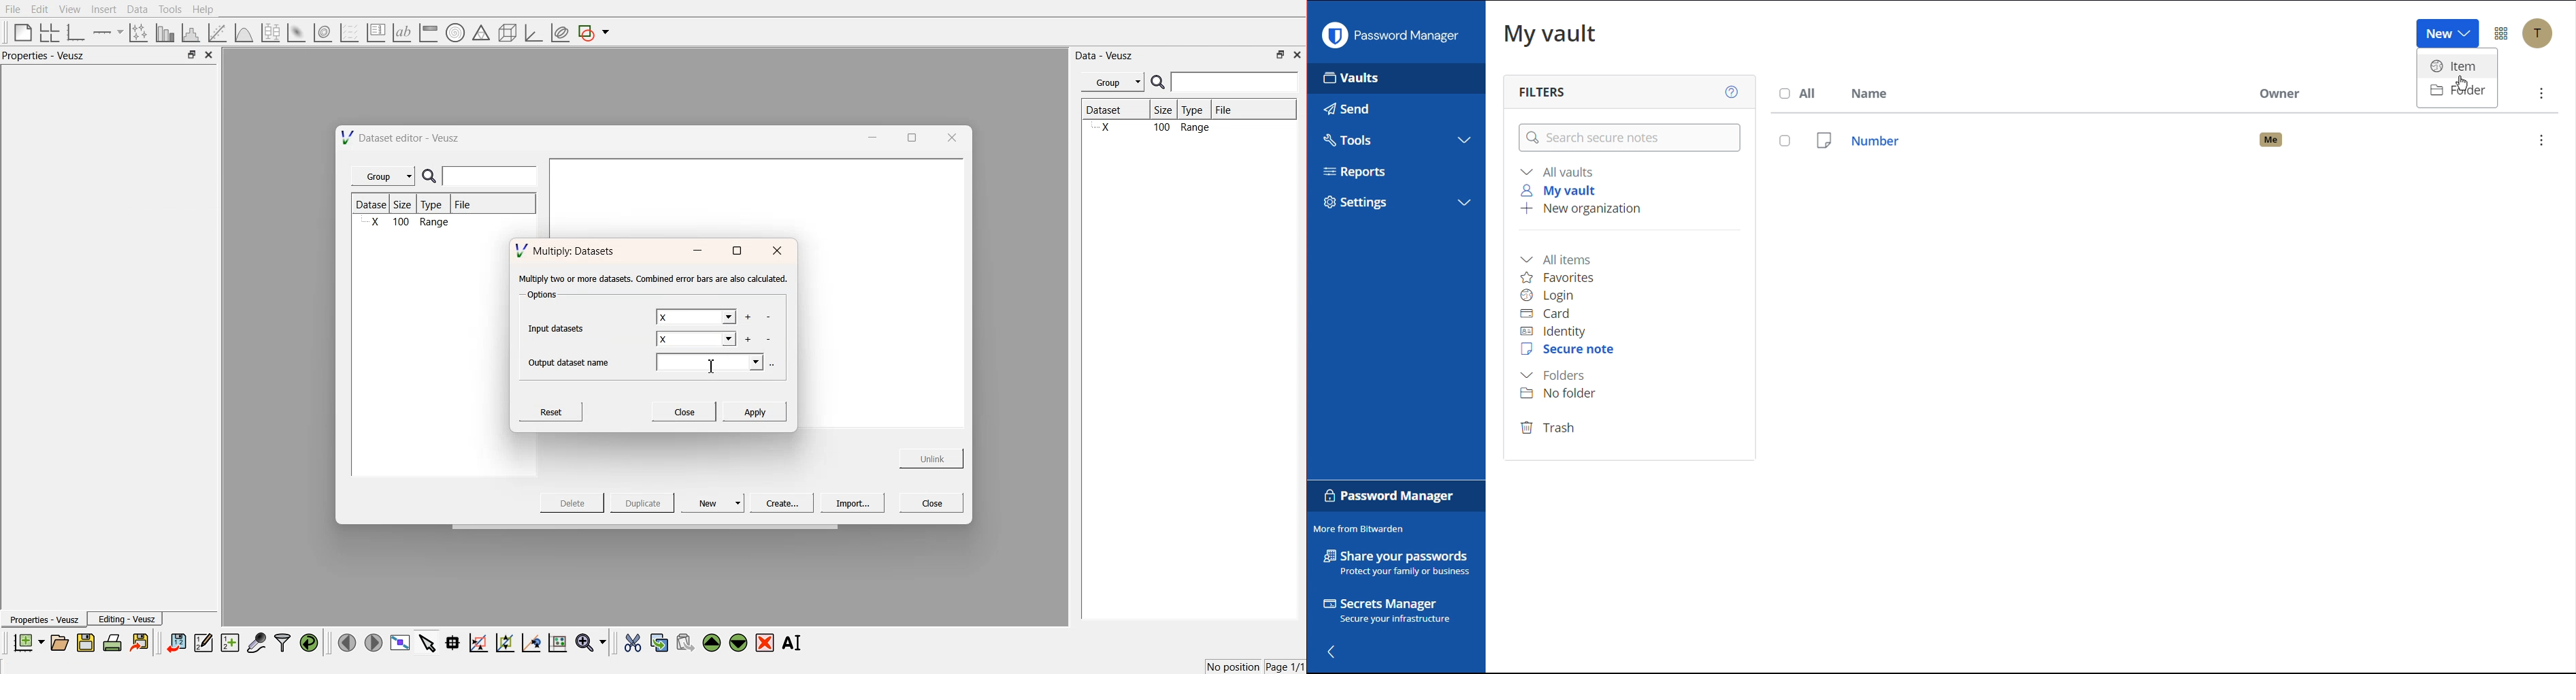  I want to click on 3d graph, so click(533, 33).